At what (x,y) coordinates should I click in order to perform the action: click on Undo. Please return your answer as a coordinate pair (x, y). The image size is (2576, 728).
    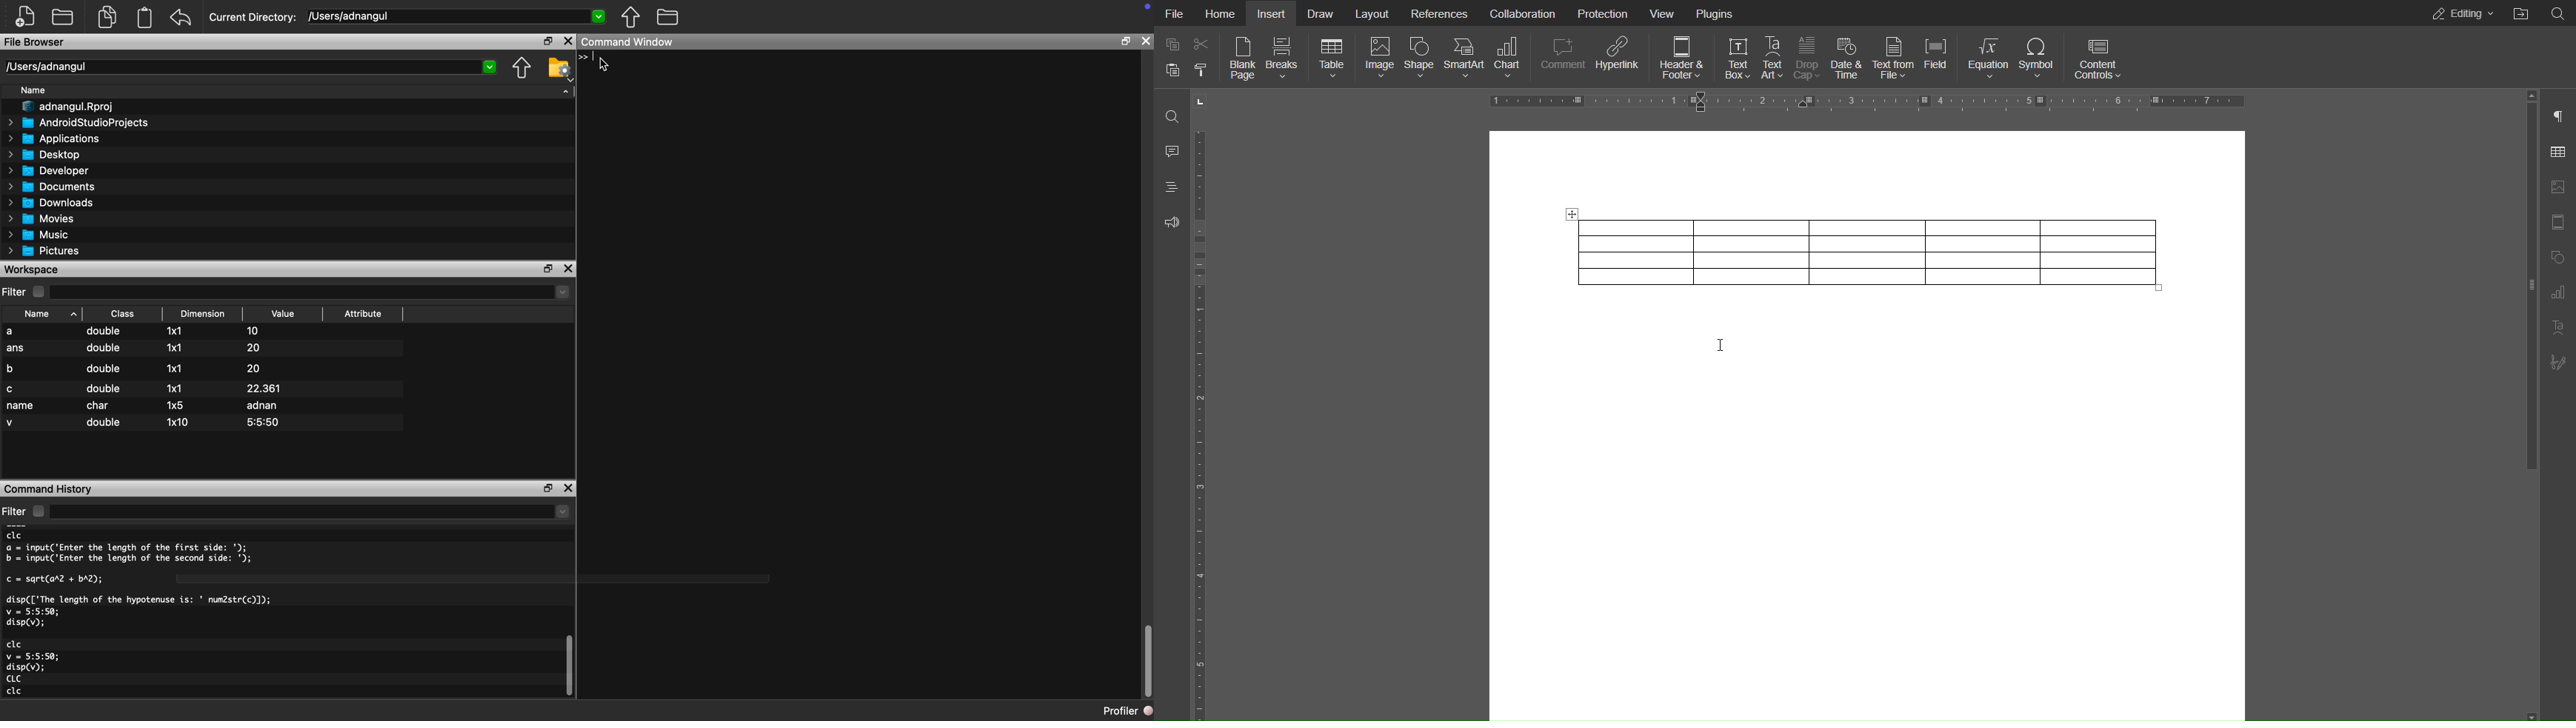
    Looking at the image, I should click on (184, 15).